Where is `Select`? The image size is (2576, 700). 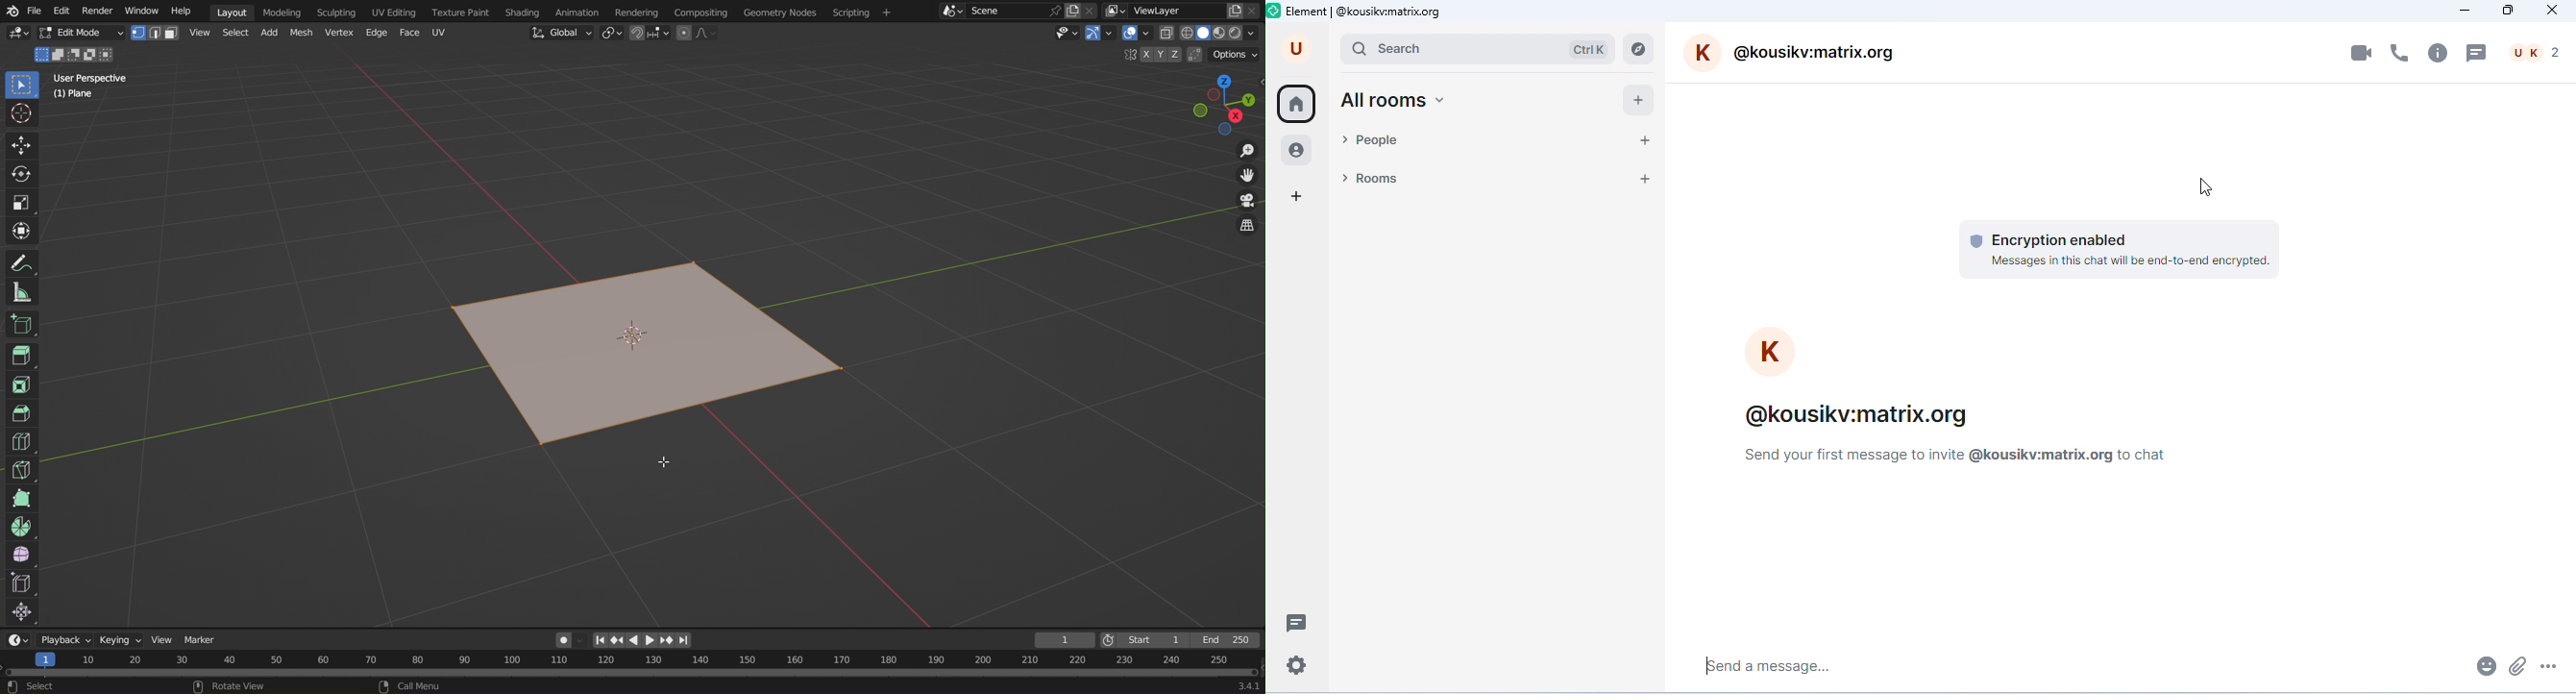 Select is located at coordinates (233, 34).